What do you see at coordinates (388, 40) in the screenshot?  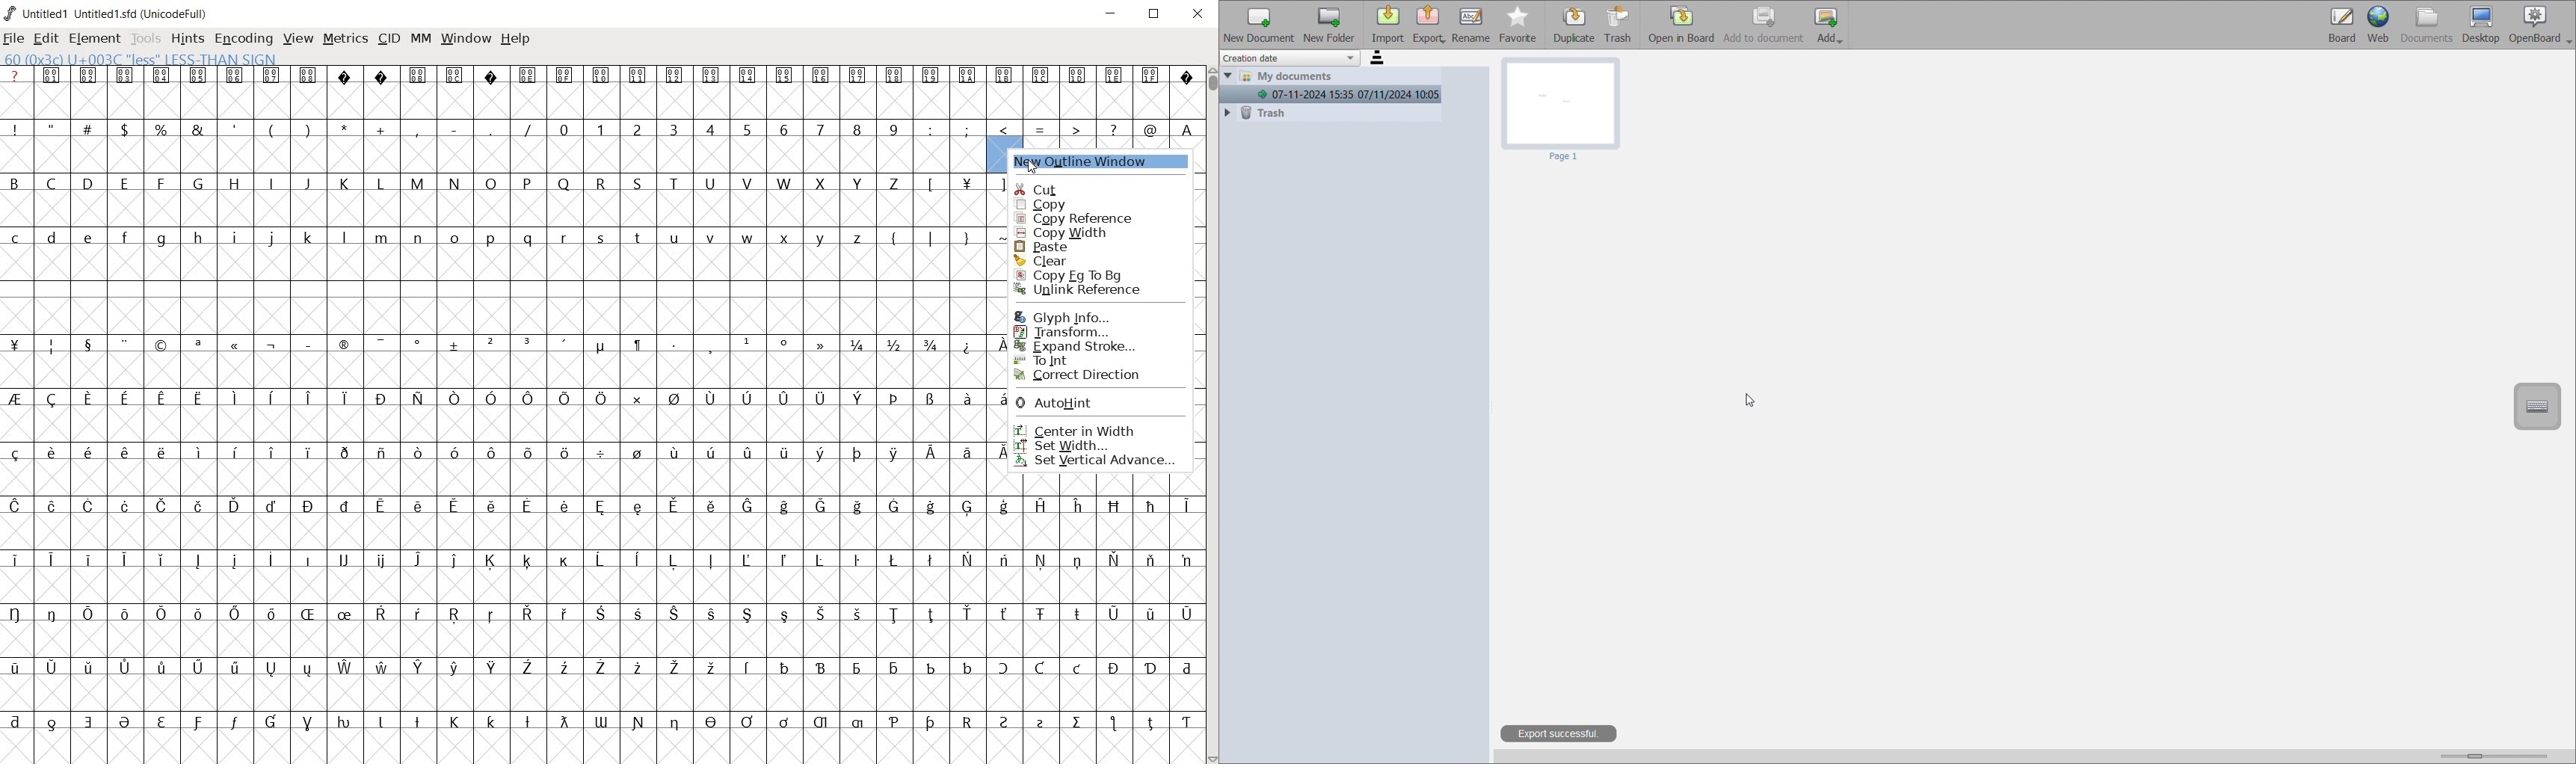 I see `cid` at bounding box center [388, 40].